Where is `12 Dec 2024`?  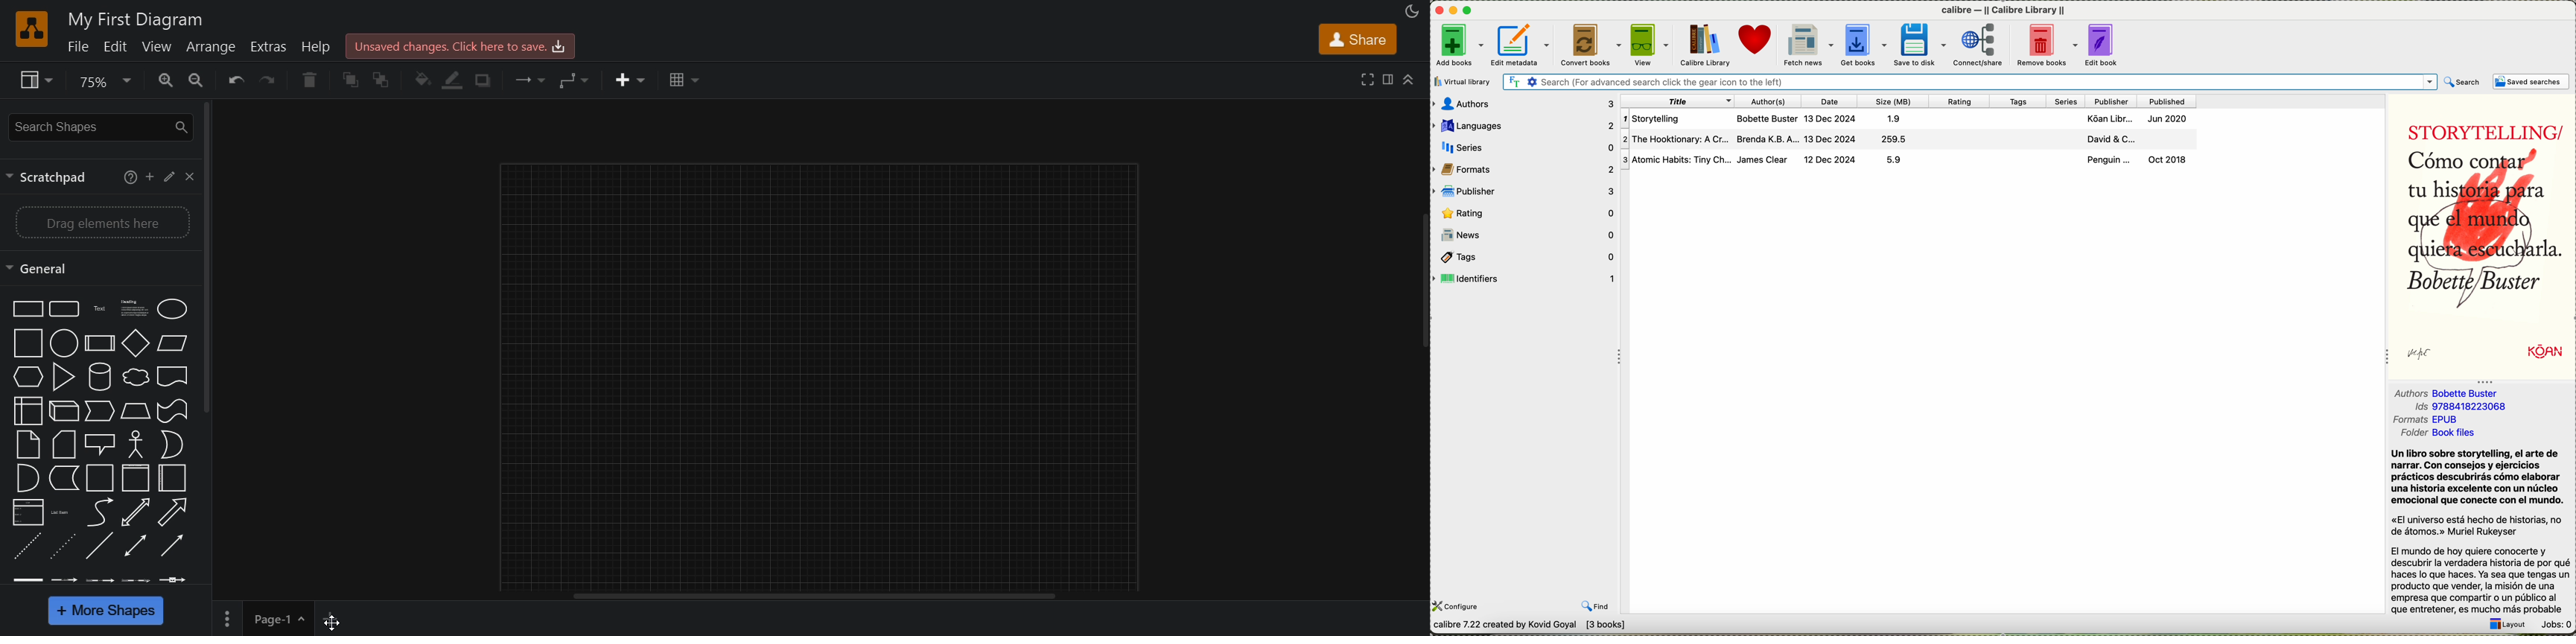 12 Dec 2024 is located at coordinates (1833, 161).